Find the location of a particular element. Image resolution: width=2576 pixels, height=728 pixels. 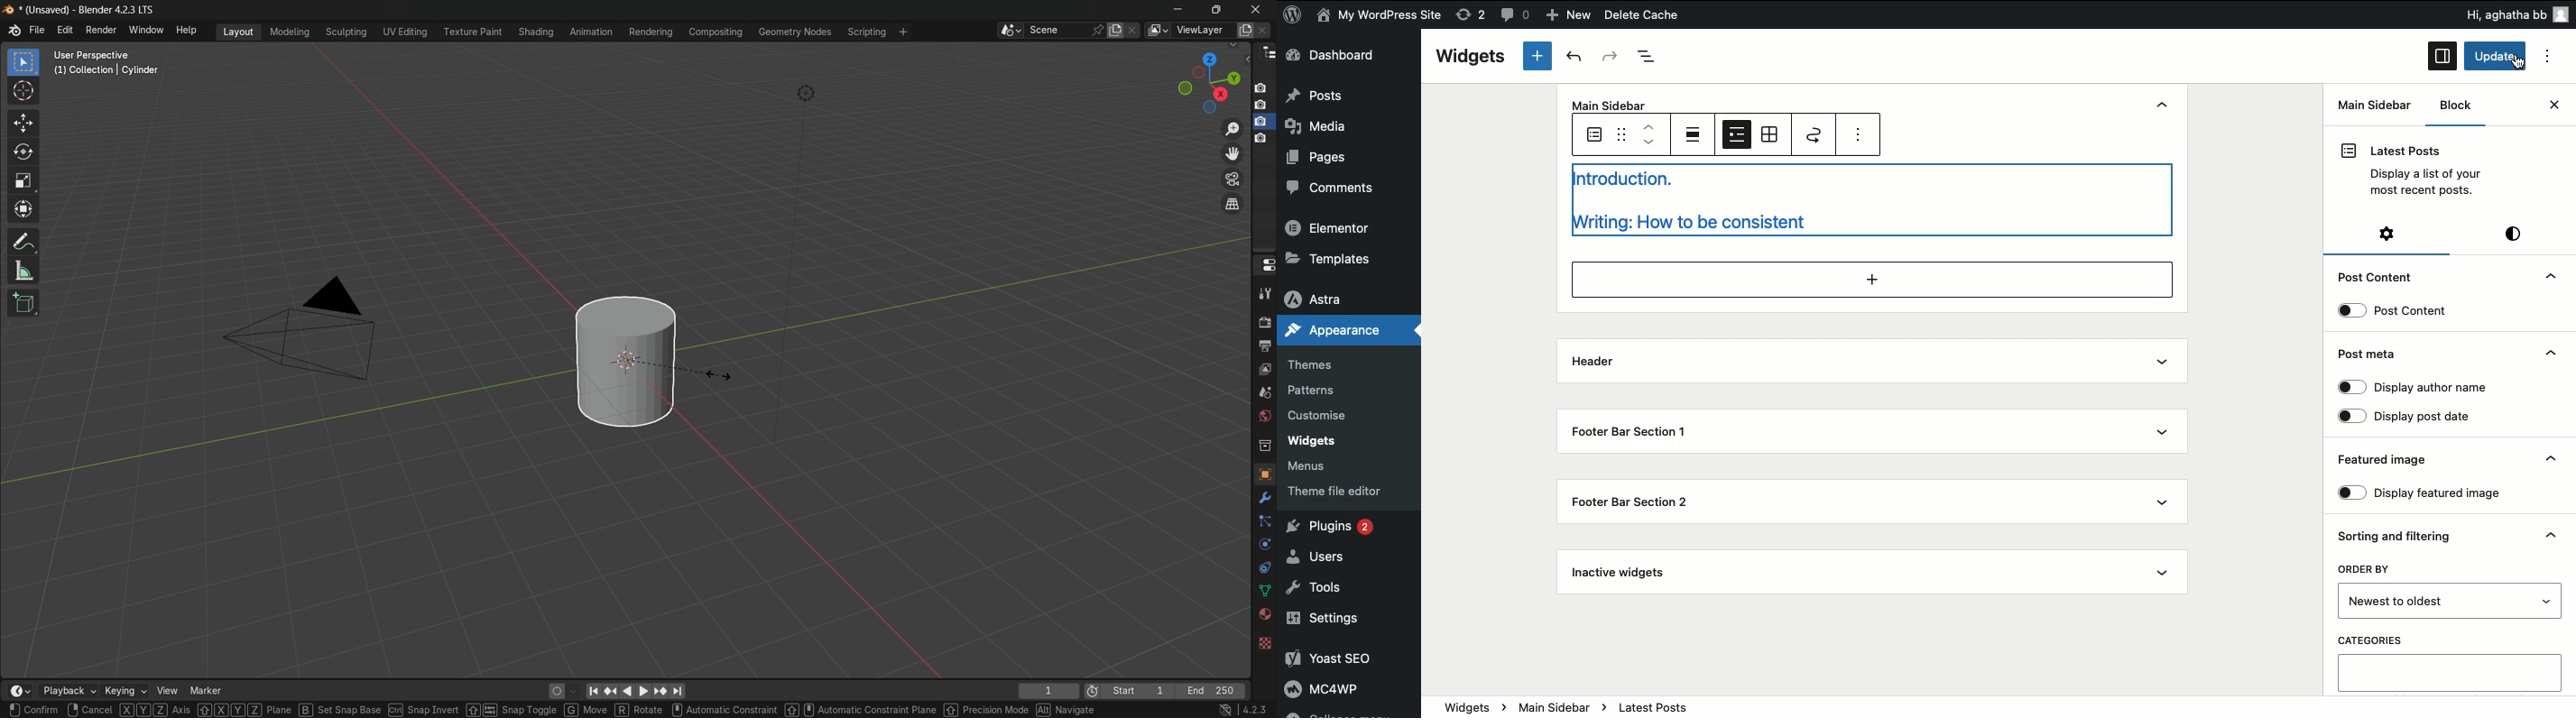

render is located at coordinates (1264, 323).